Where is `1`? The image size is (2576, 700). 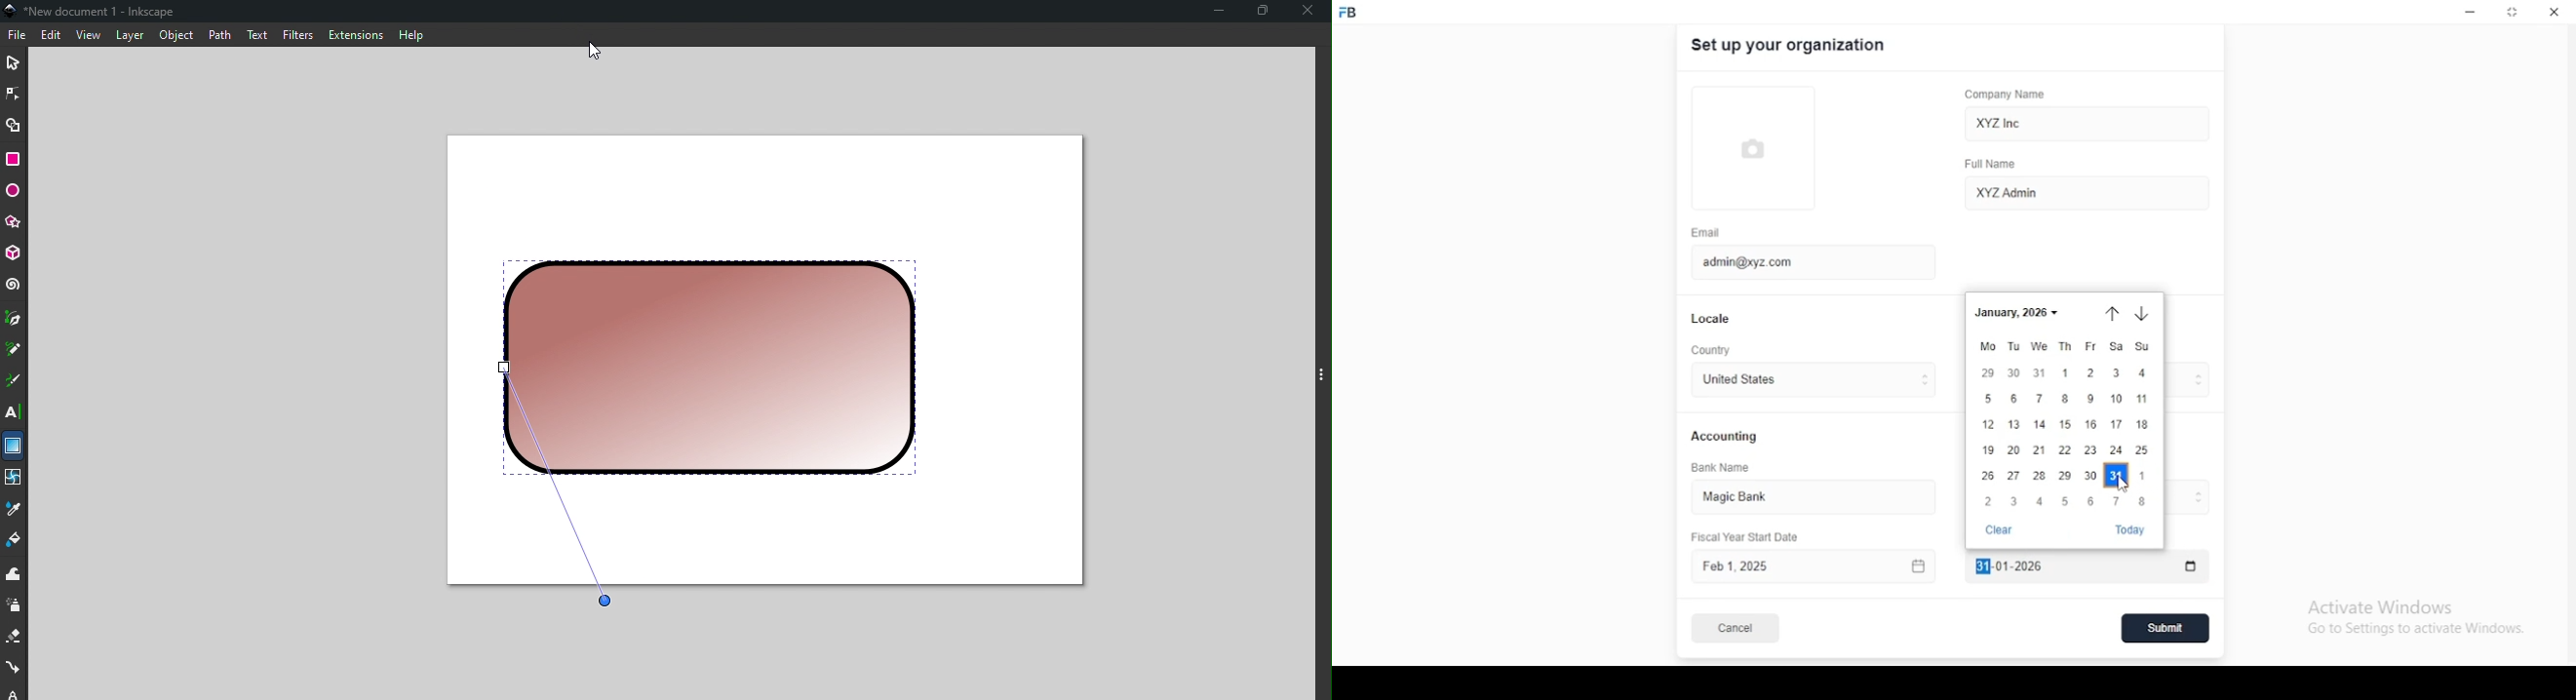 1 is located at coordinates (2142, 474).